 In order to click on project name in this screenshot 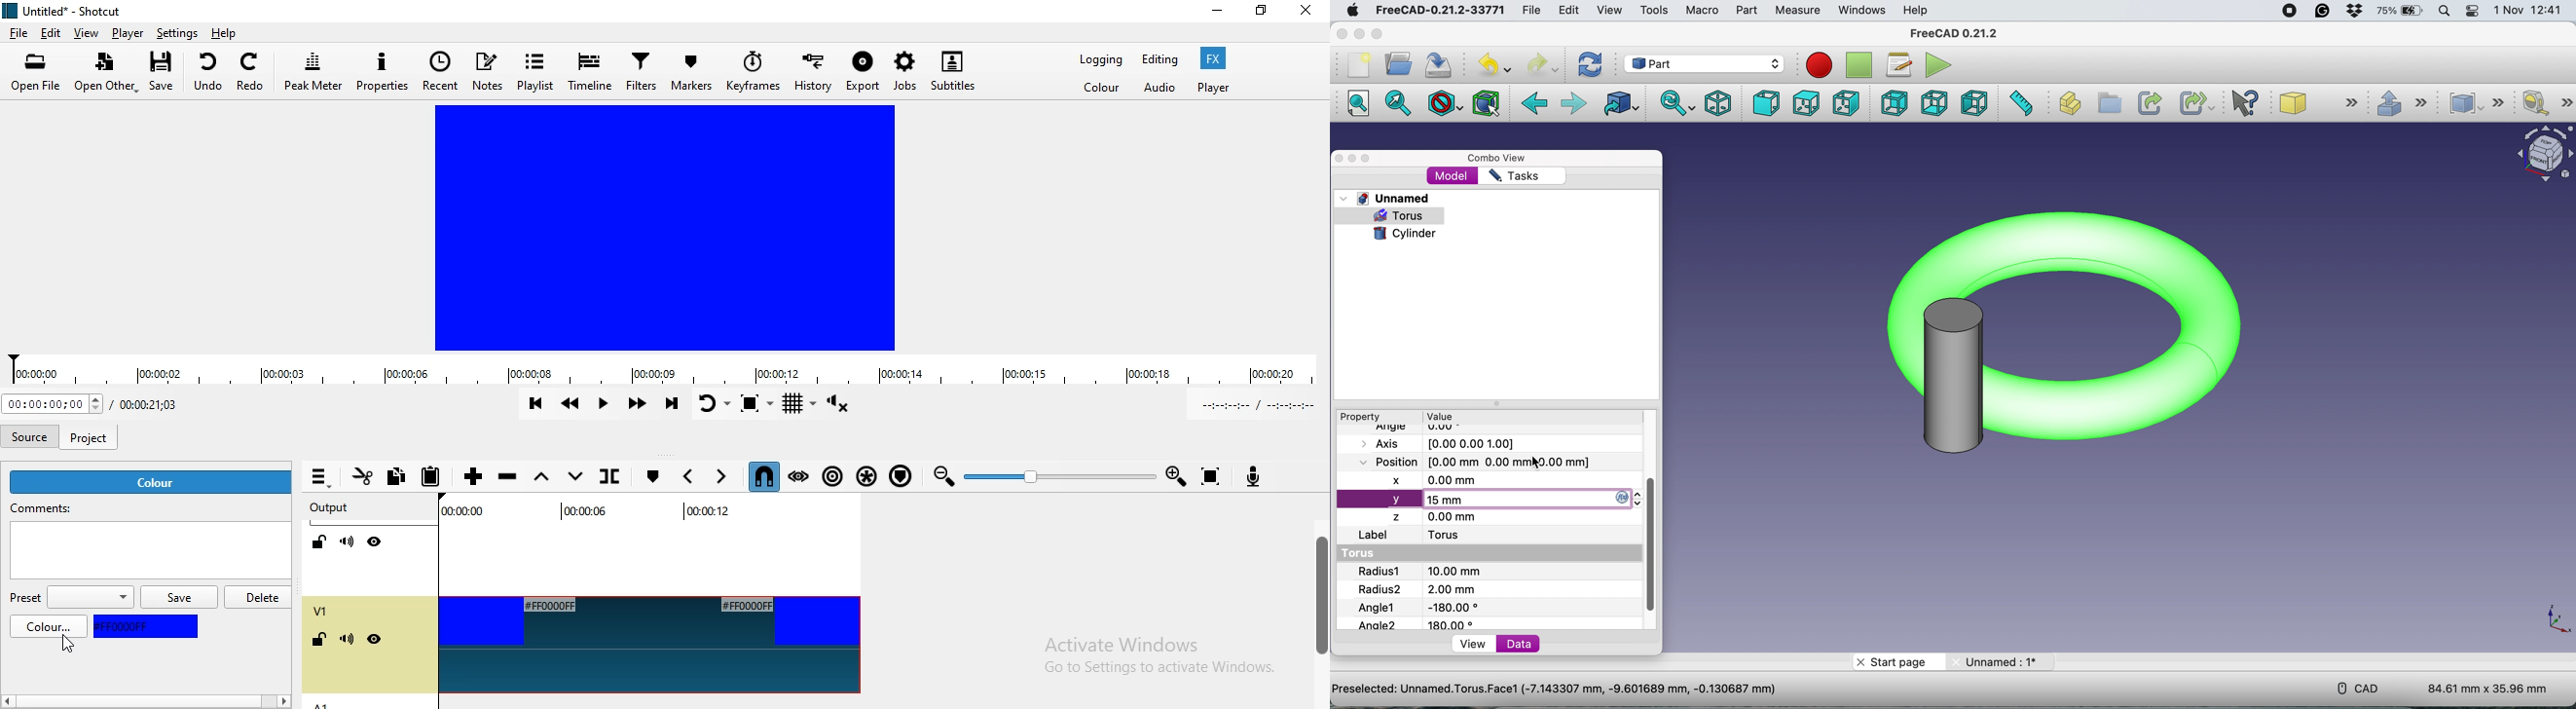, I will do `click(1582, 691)`.